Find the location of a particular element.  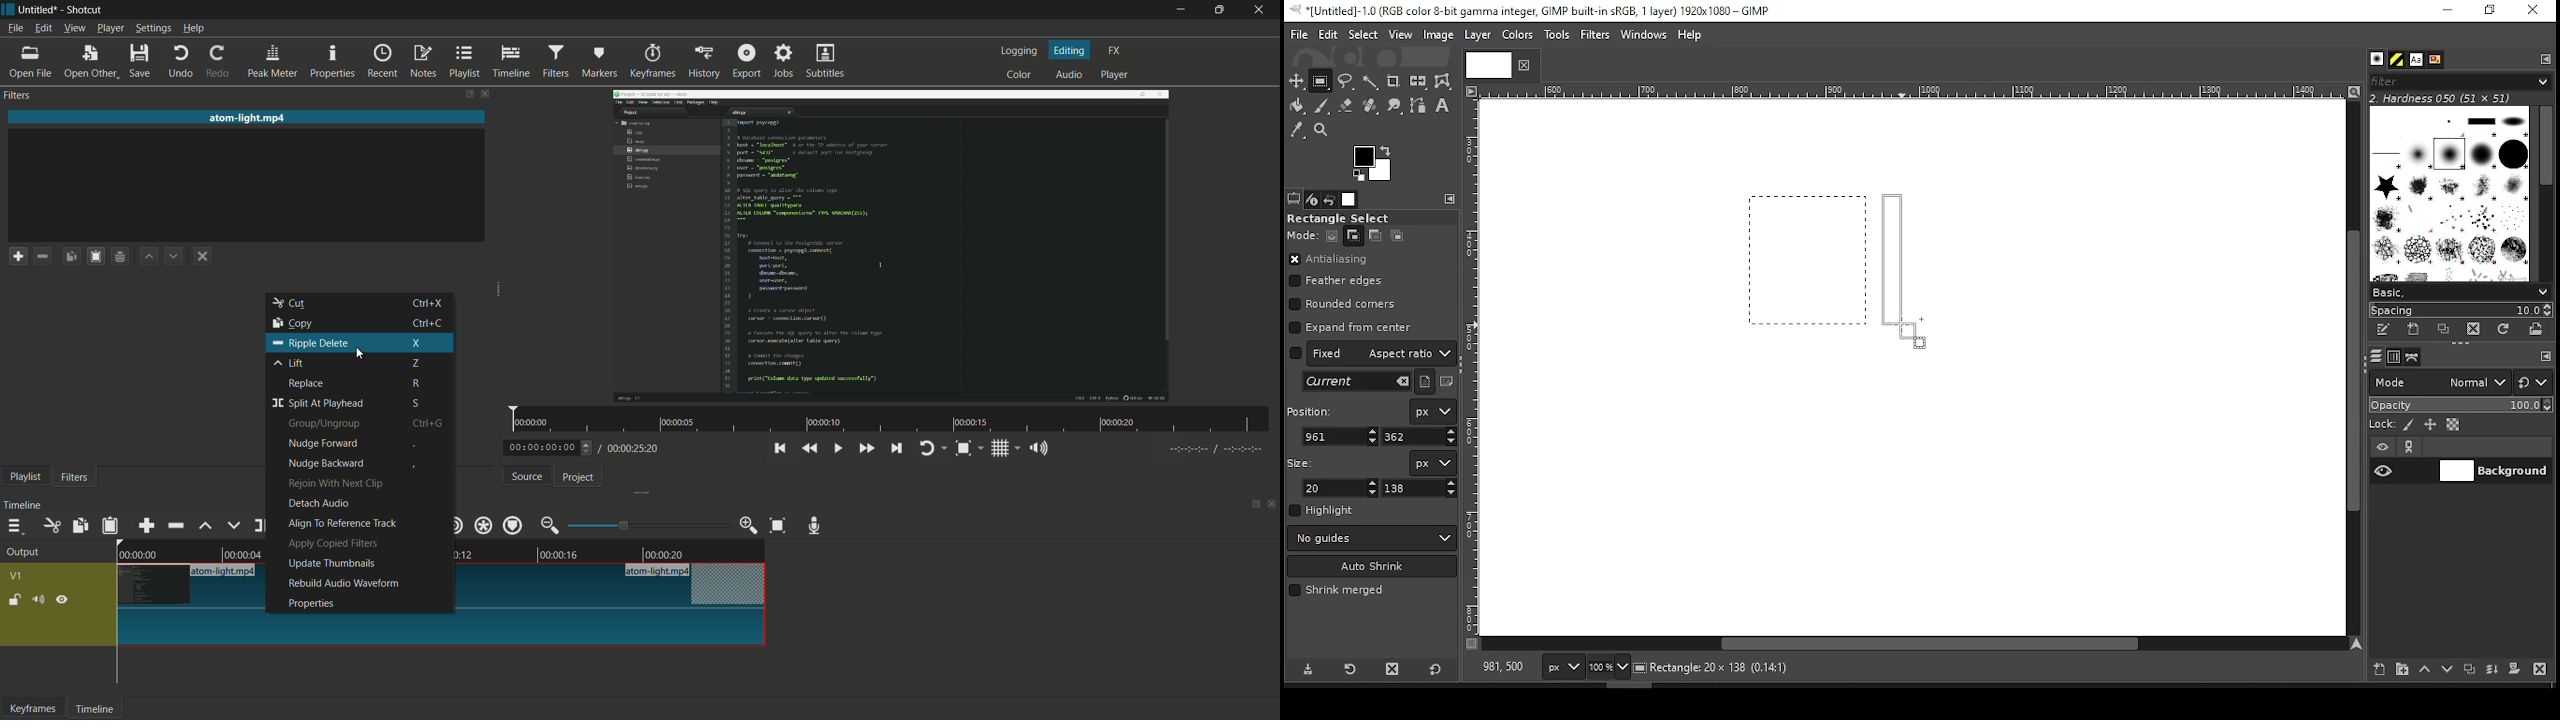

document history is located at coordinates (2434, 60).